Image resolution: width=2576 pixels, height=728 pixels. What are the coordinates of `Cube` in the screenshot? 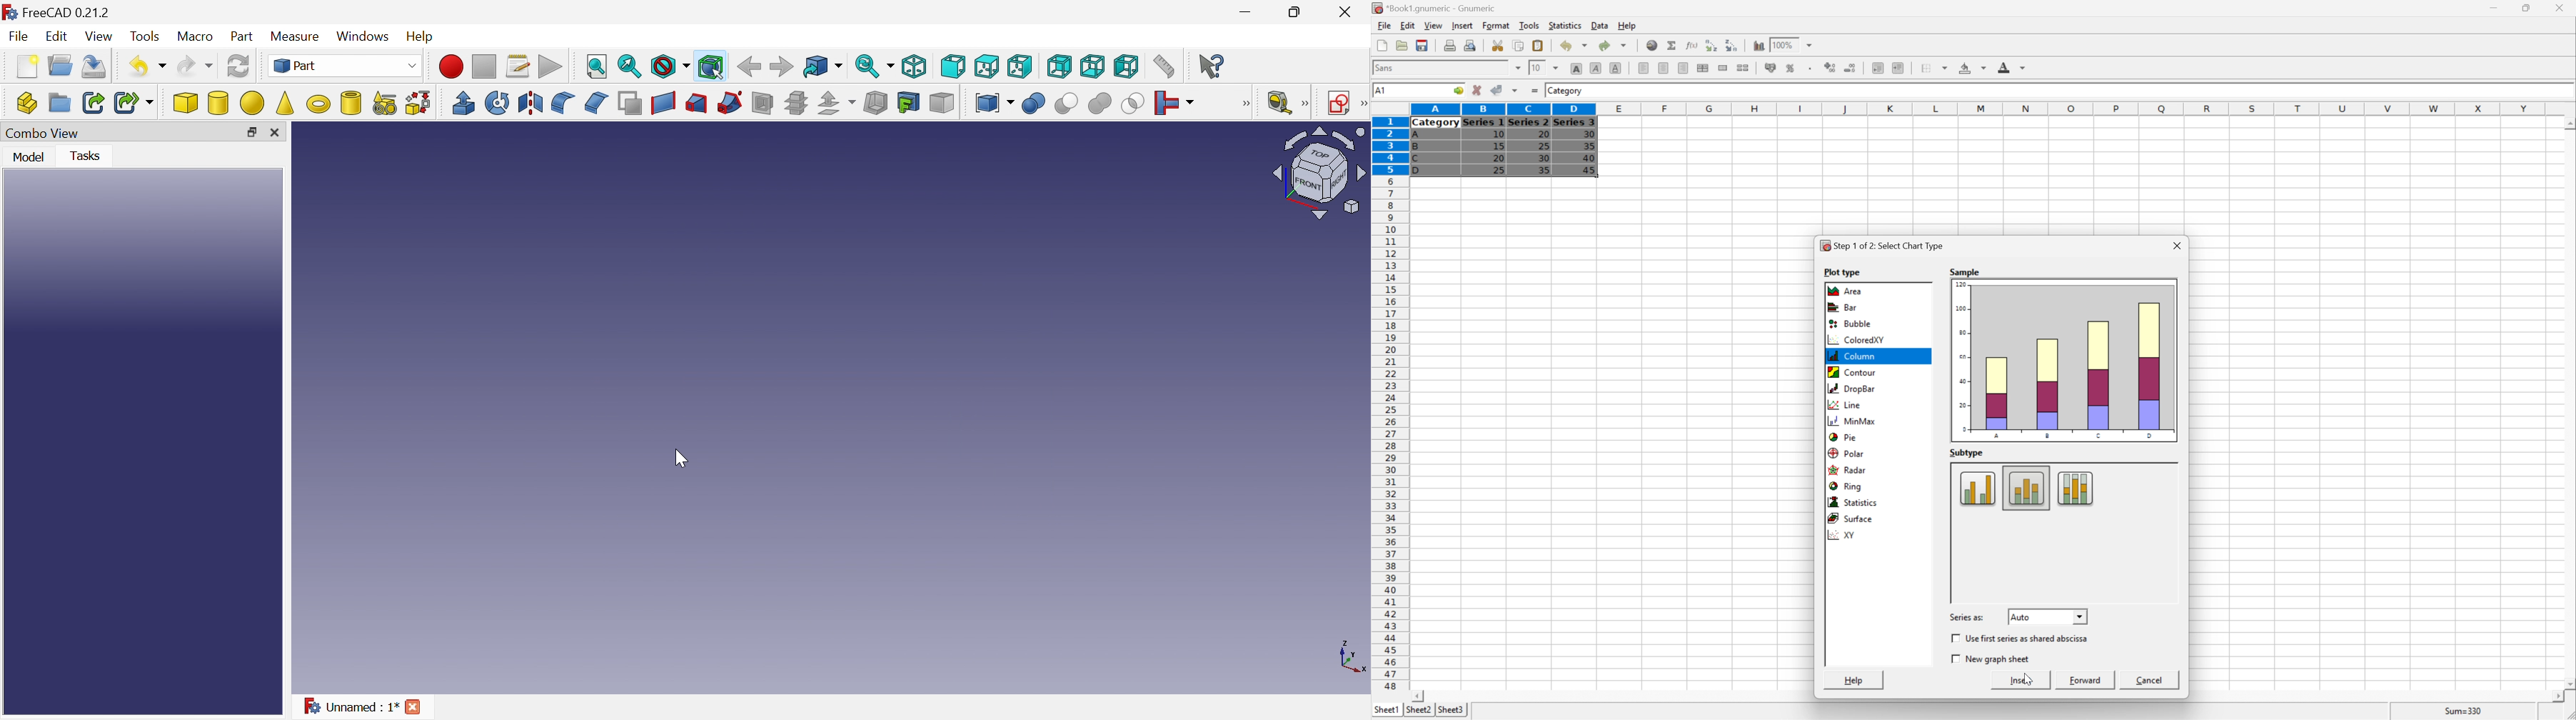 It's located at (186, 103).